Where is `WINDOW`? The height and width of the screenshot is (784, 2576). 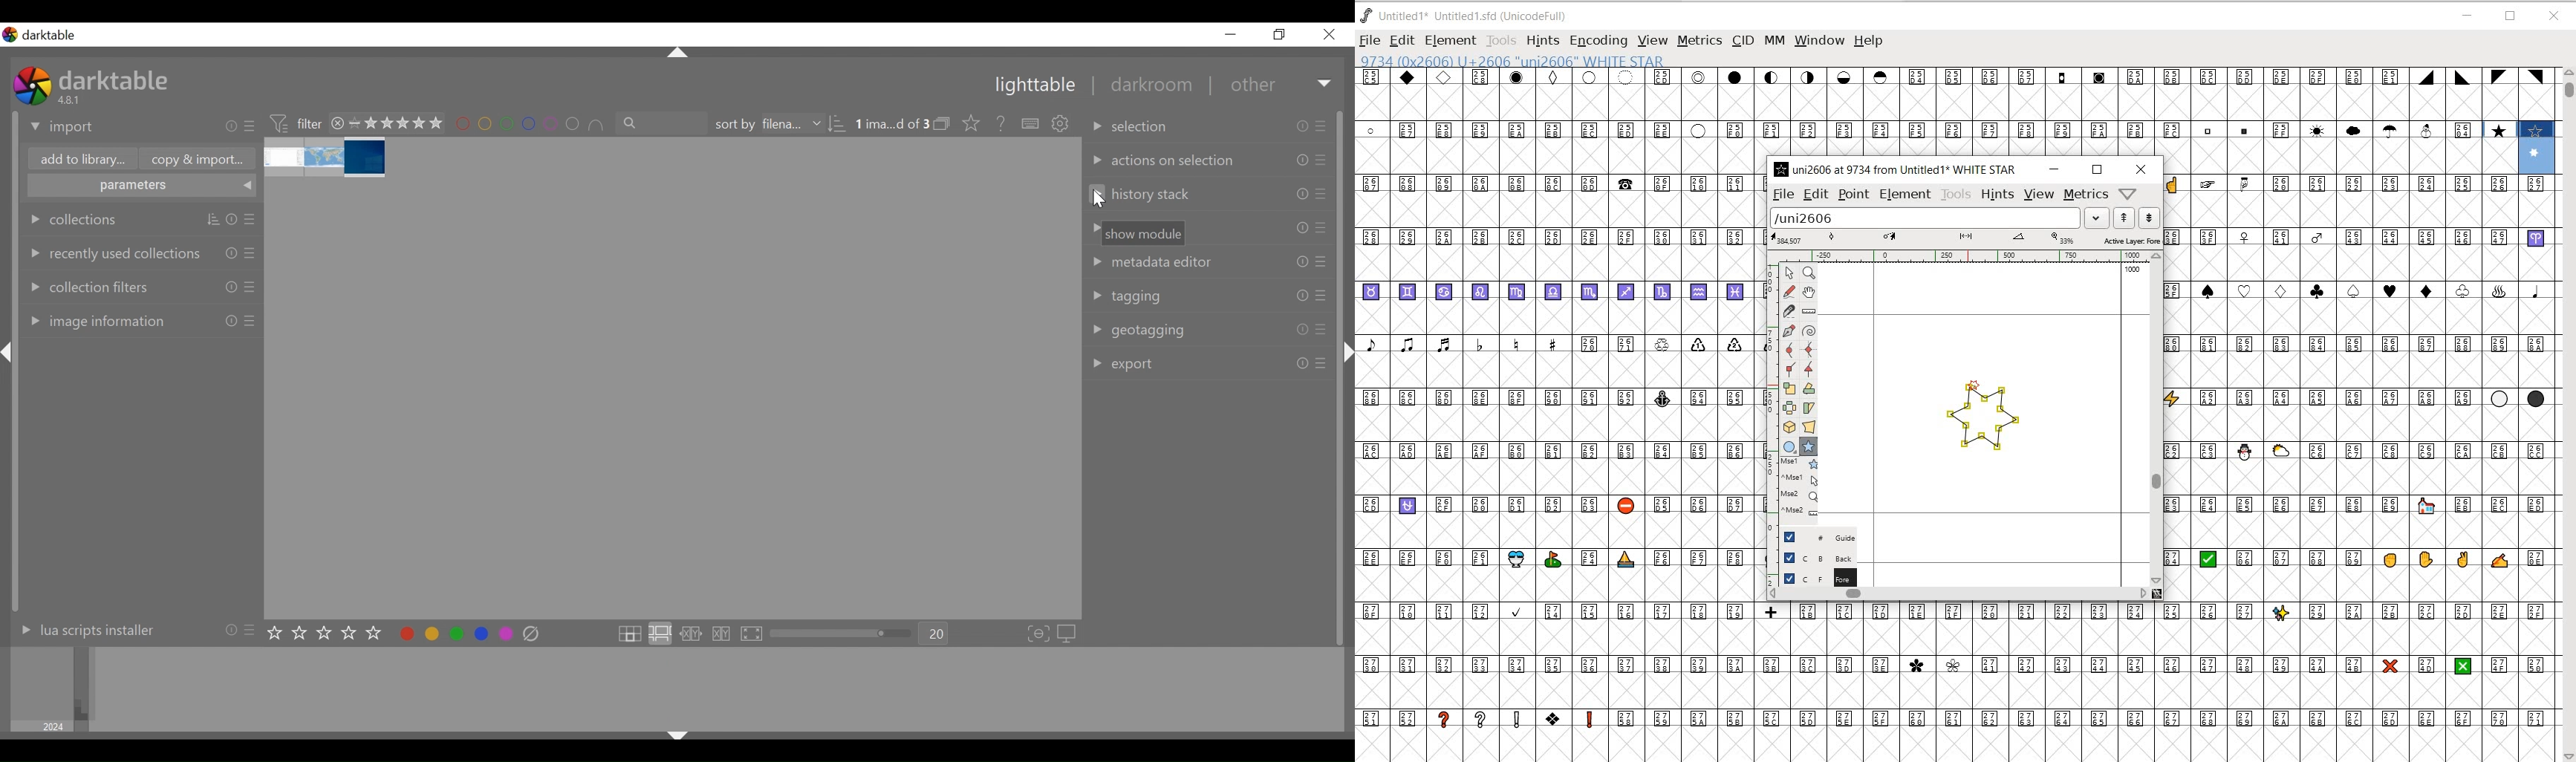
WINDOW is located at coordinates (1818, 40).